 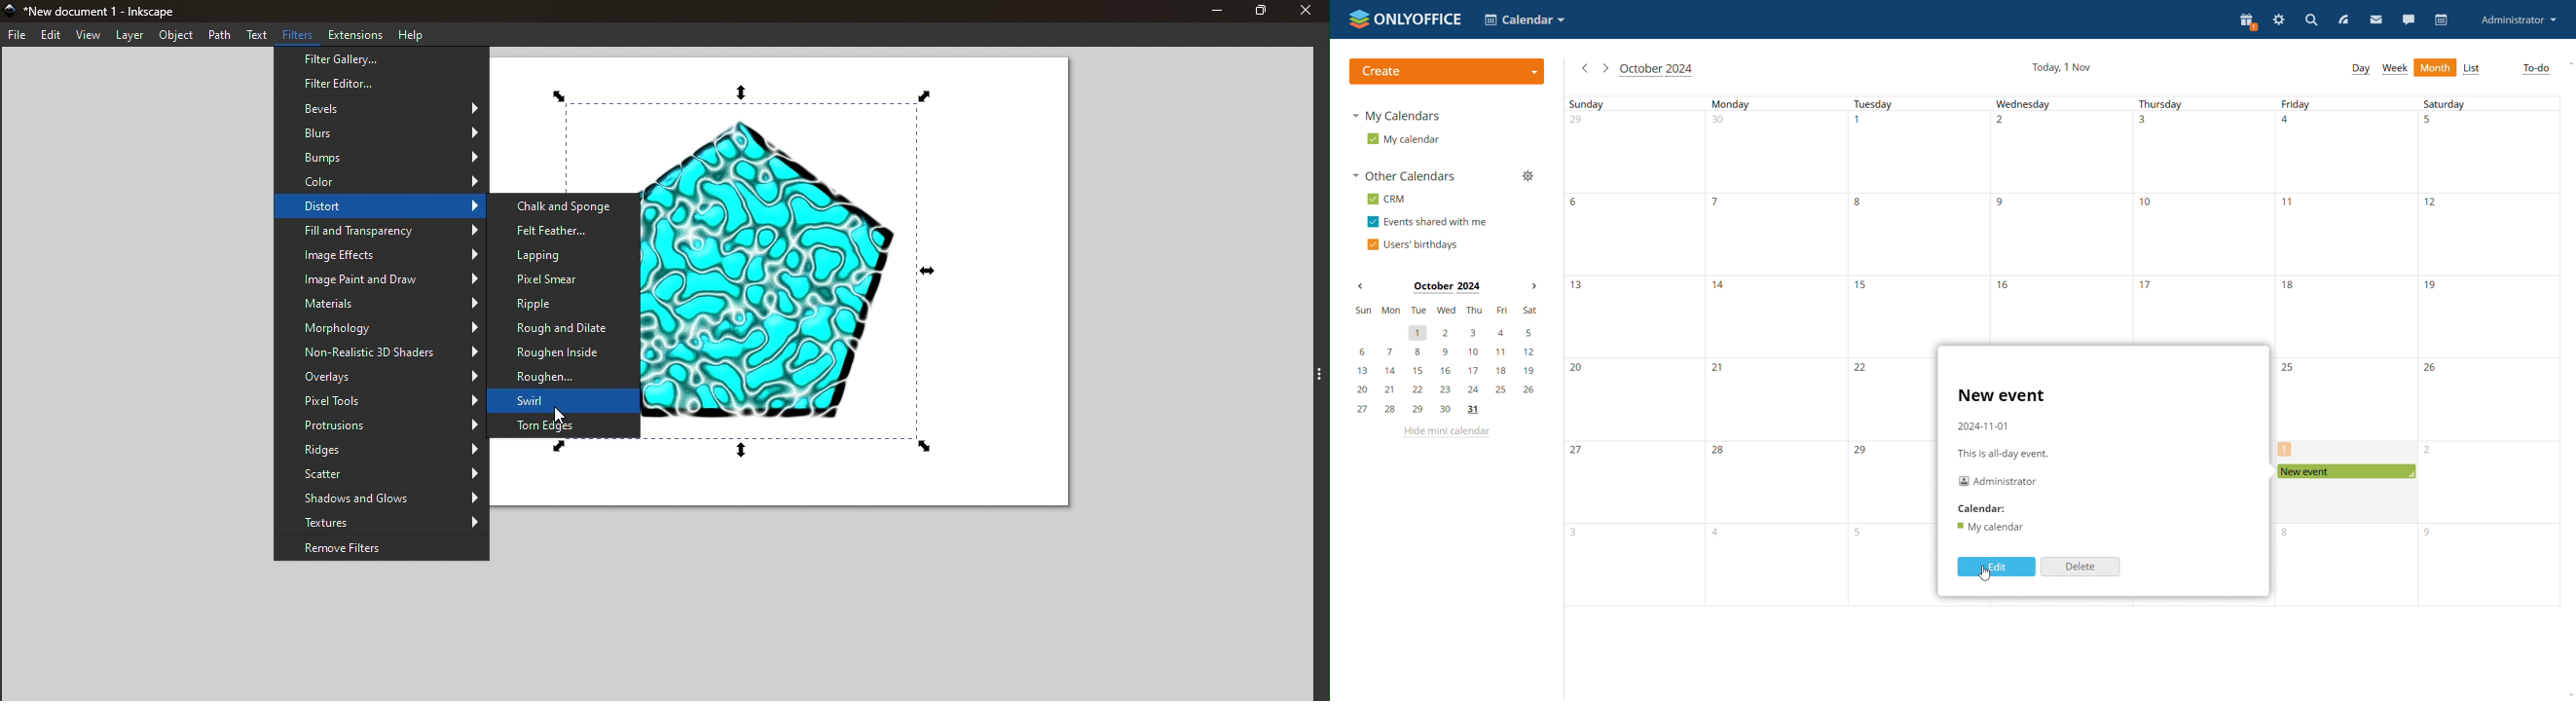 What do you see at coordinates (2345, 471) in the screenshot?
I see `scheduled event` at bounding box center [2345, 471].